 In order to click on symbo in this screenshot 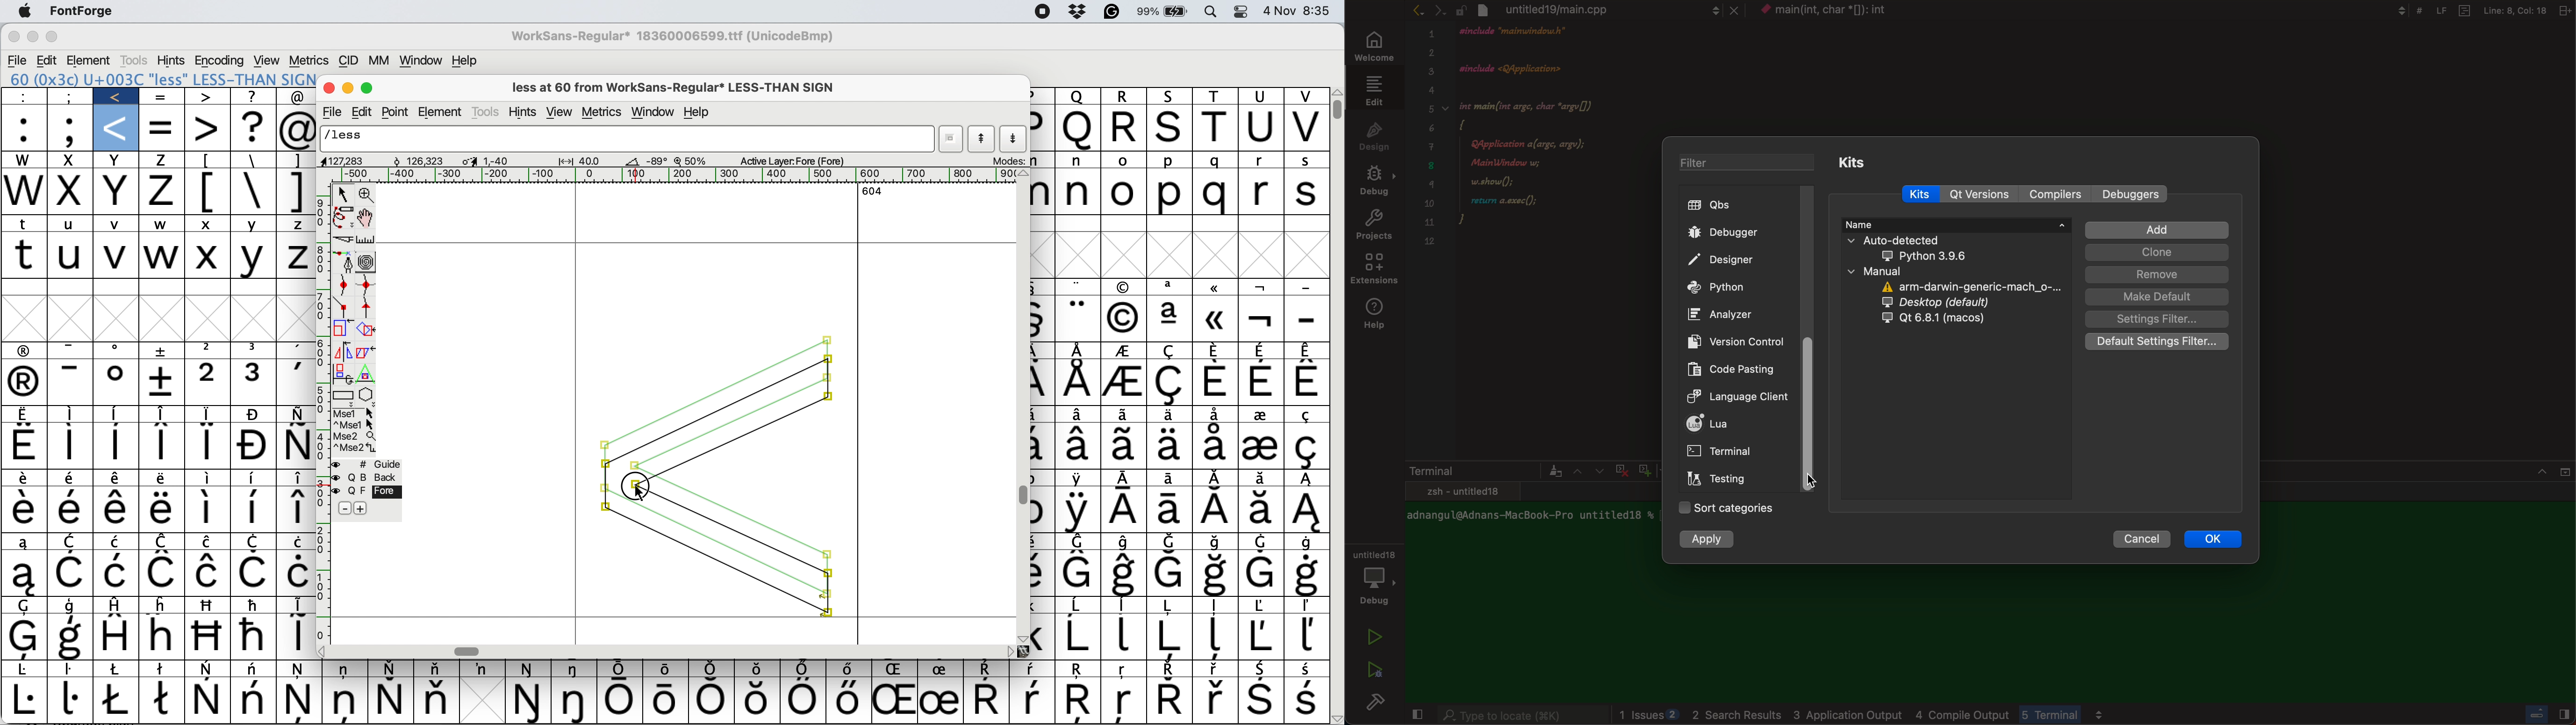, I will do `click(296, 605)`.